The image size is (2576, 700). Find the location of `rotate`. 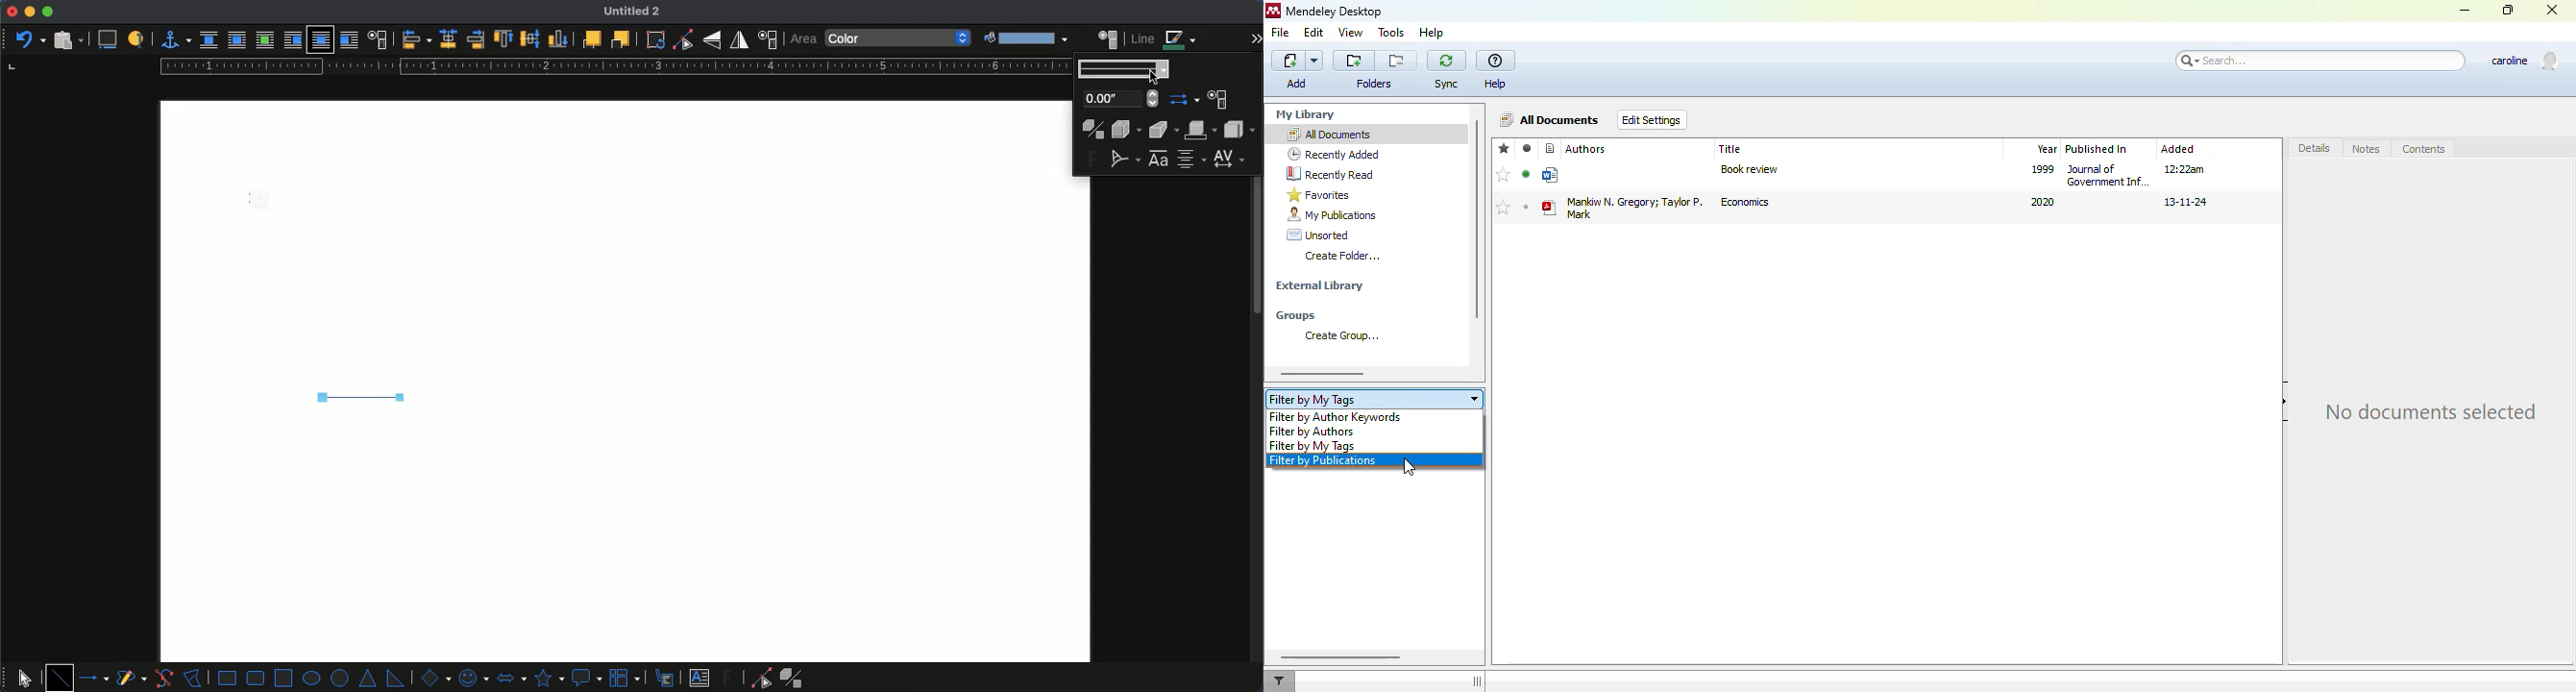

rotate is located at coordinates (656, 40).